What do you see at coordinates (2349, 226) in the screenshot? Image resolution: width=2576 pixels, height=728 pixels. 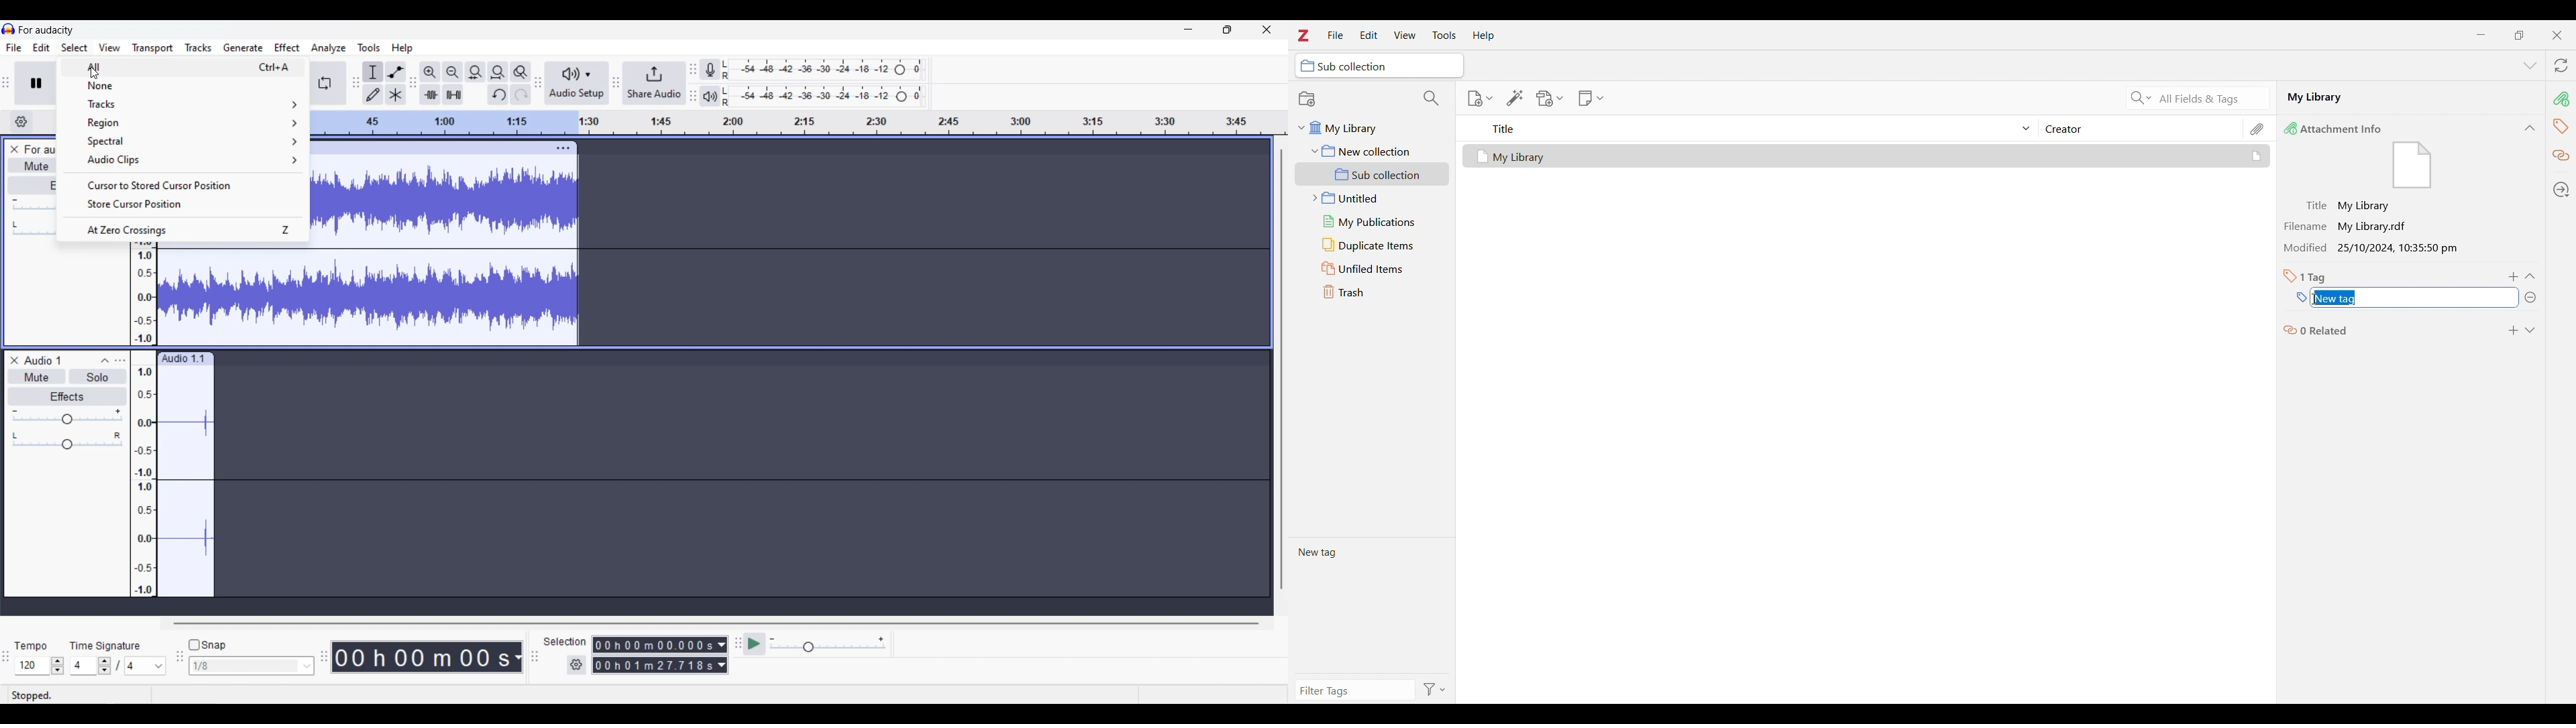 I see `Filename My Library.radt` at bounding box center [2349, 226].